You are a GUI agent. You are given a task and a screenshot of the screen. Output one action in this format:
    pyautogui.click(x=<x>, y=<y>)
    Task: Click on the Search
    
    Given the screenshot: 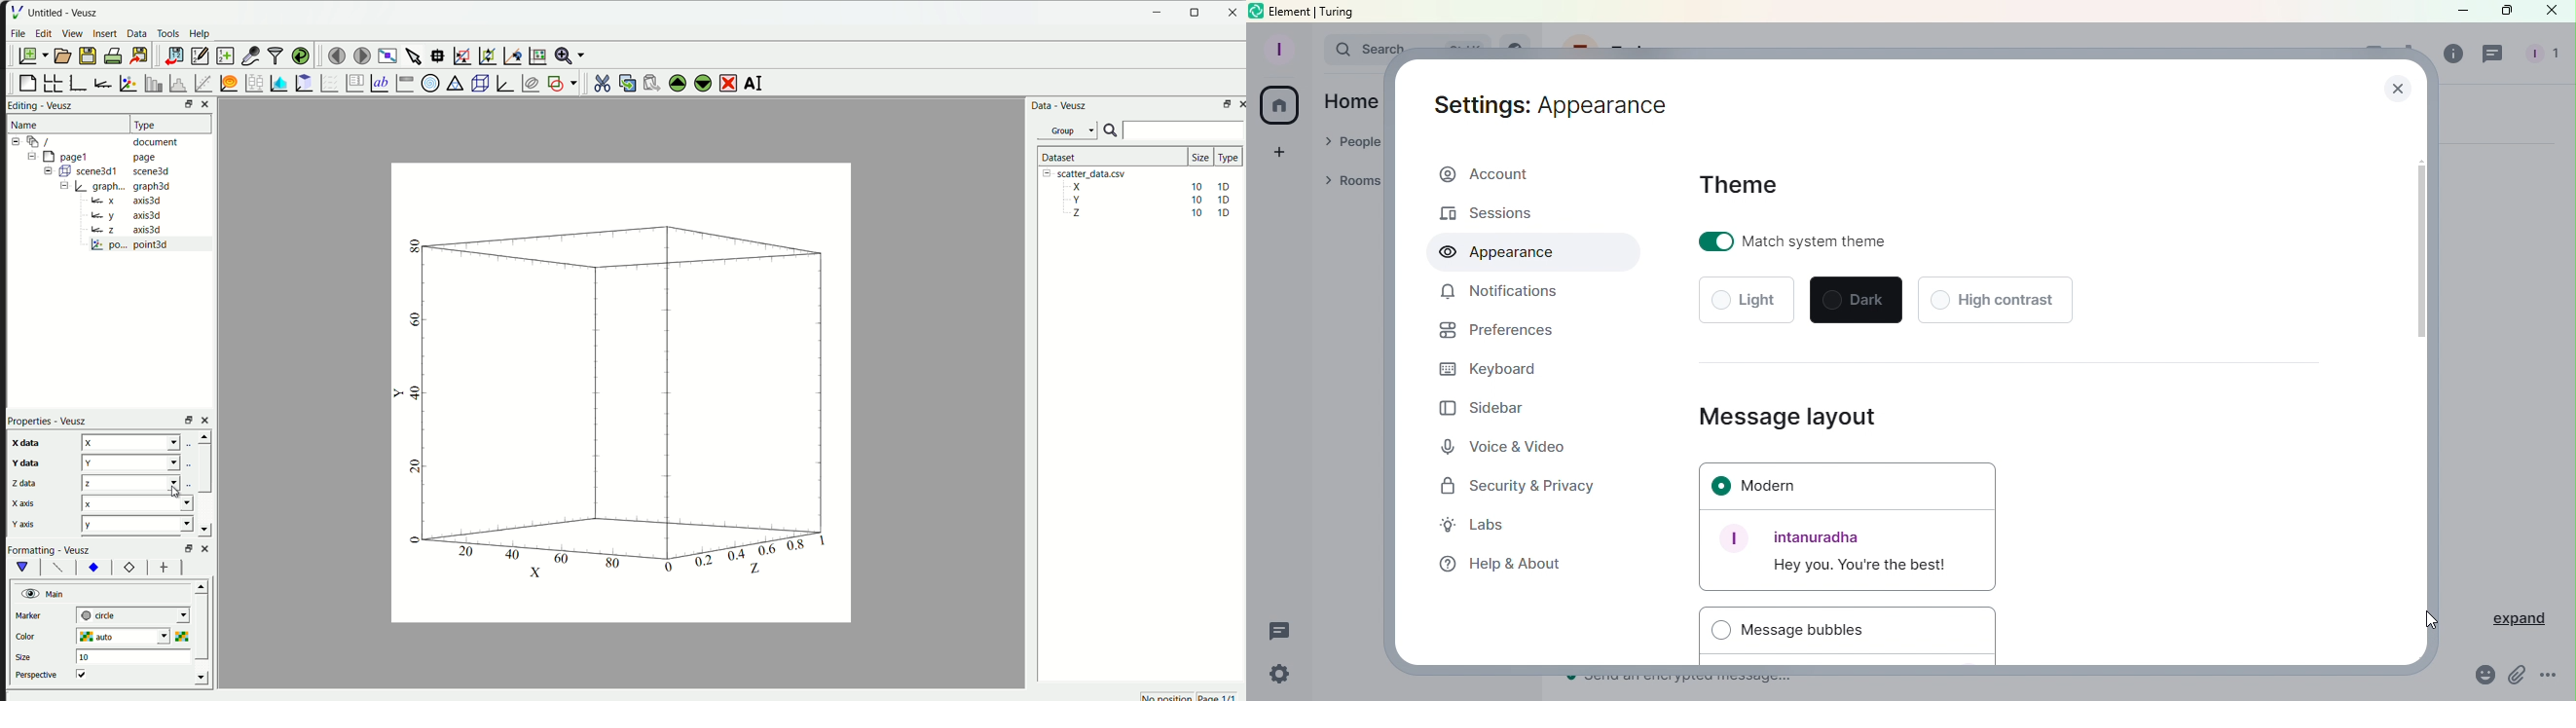 What is the action you would take?
    pyautogui.click(x=1351, y=48)
    